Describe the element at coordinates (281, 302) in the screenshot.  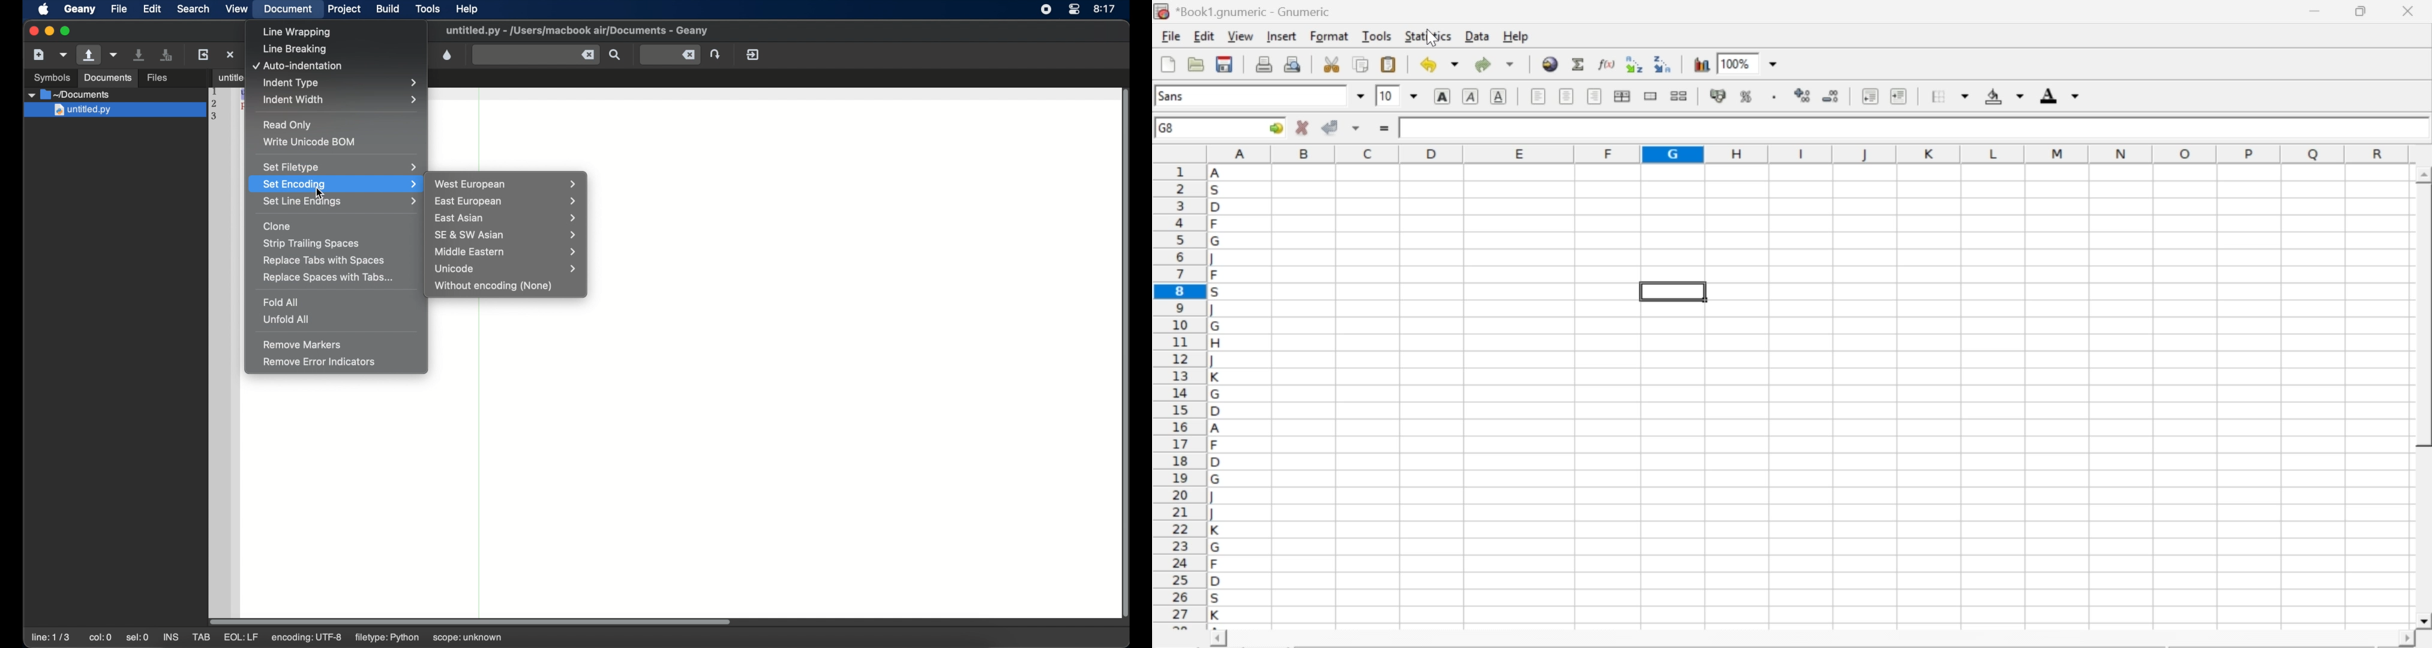
I see `fold all` at that location.